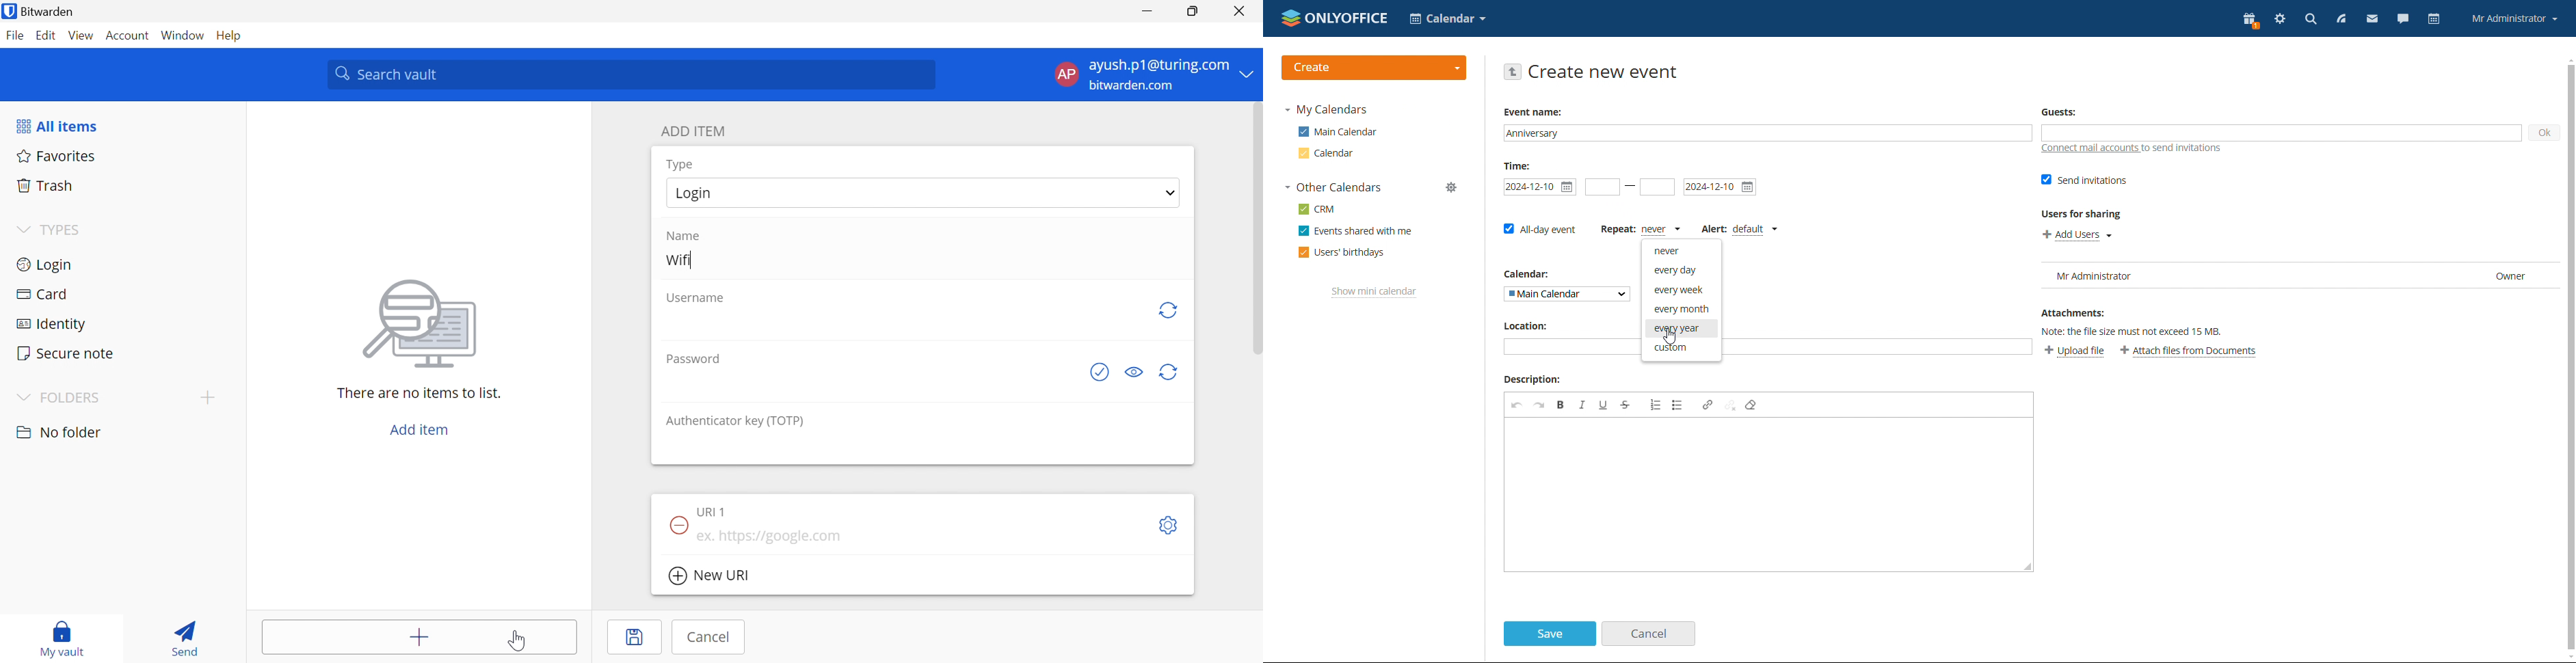  I want to click on Send, so click(181, 635).